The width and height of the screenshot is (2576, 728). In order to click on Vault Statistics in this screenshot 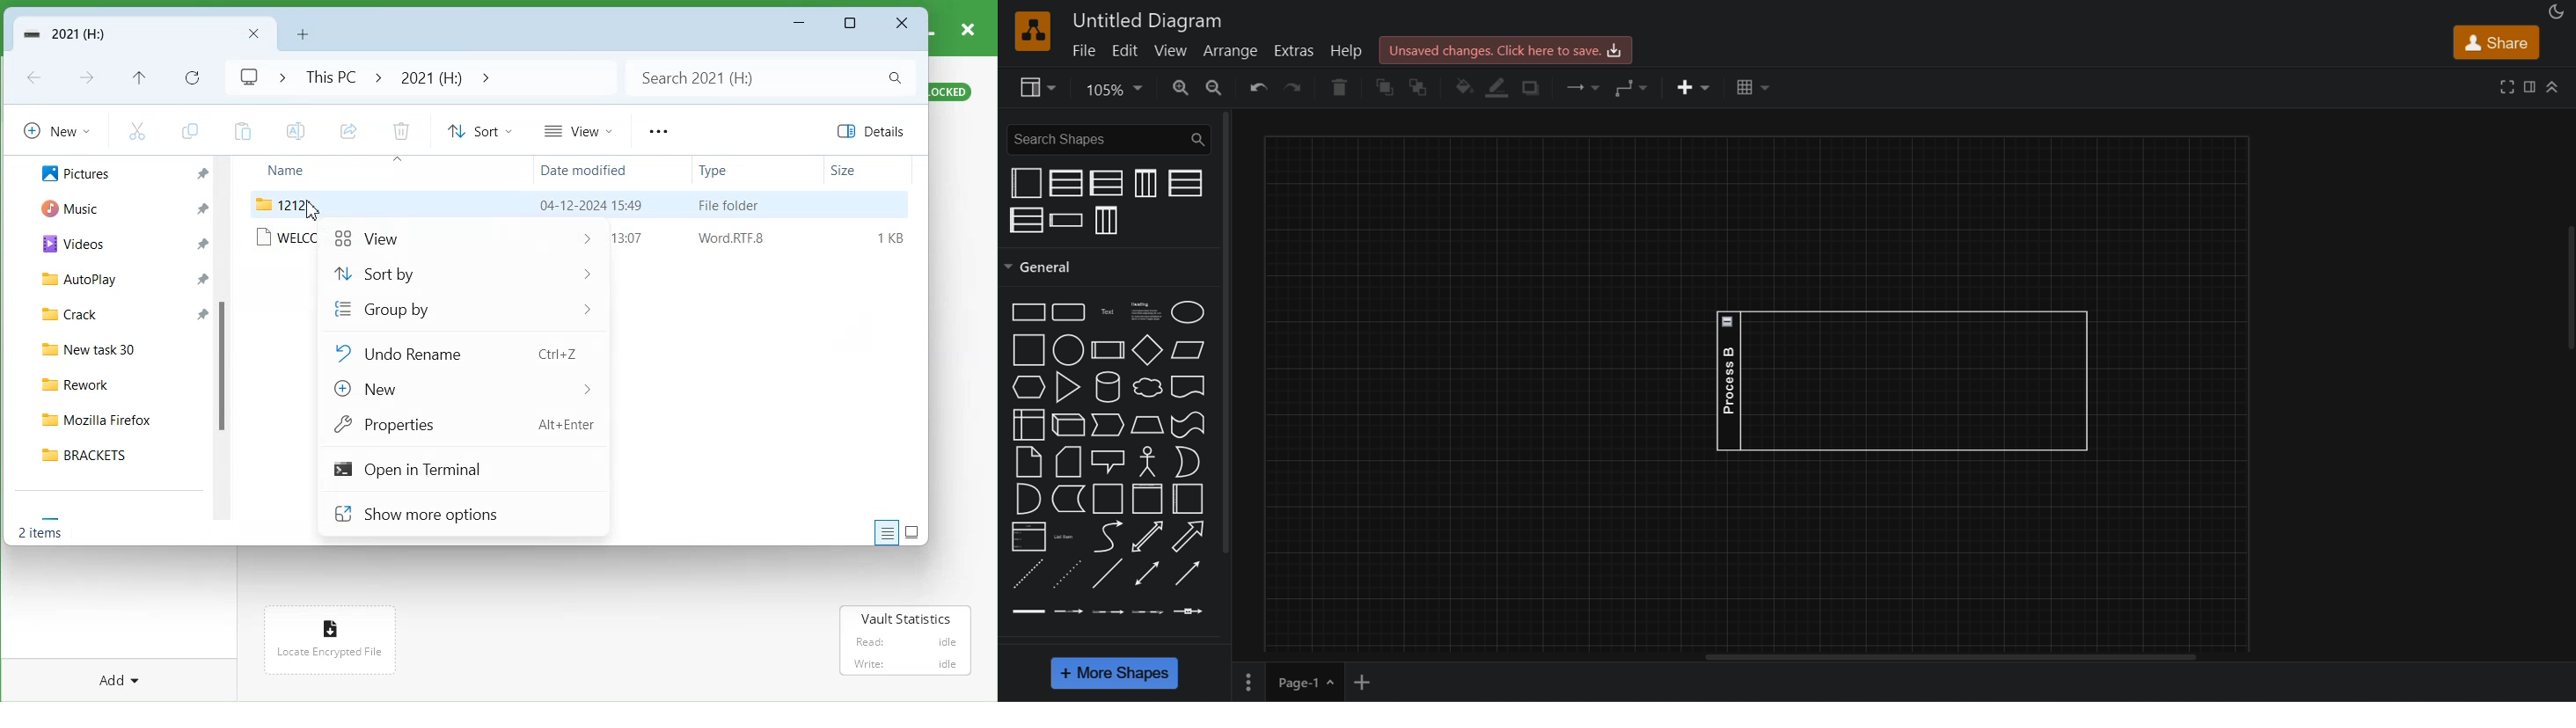, I will do `click(906, 618)`.